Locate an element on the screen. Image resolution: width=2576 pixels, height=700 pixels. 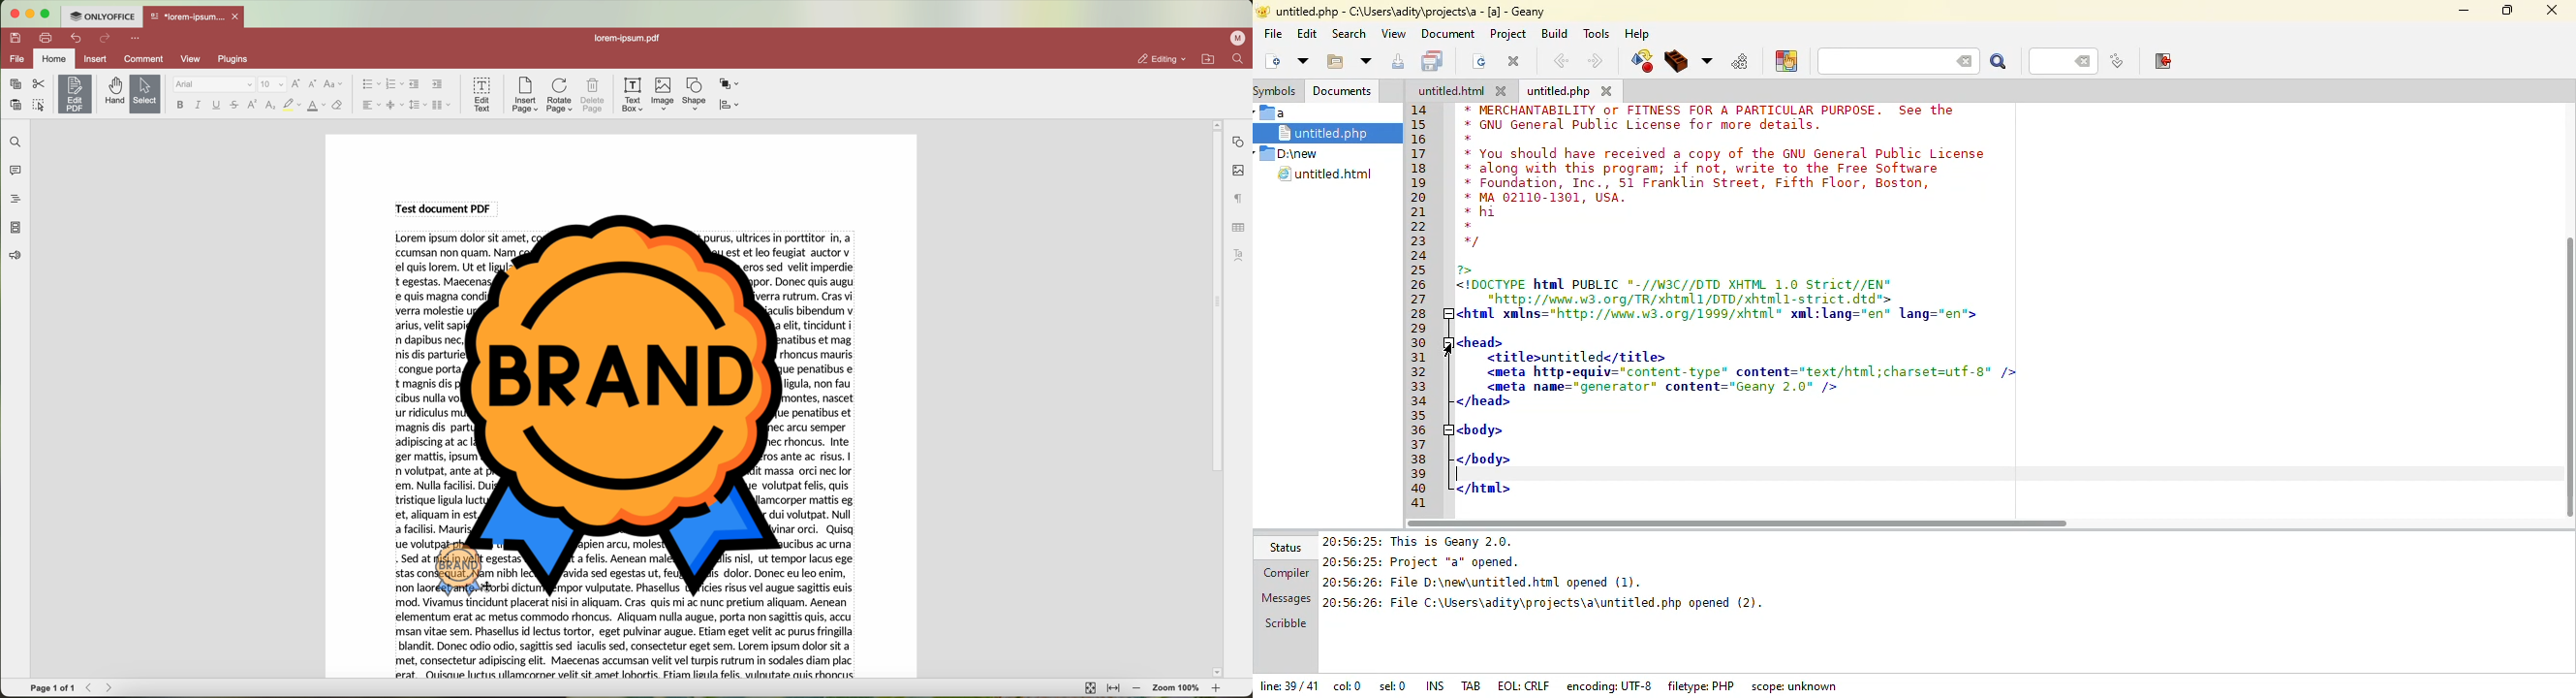
cut is located at coordinates (39, 84).